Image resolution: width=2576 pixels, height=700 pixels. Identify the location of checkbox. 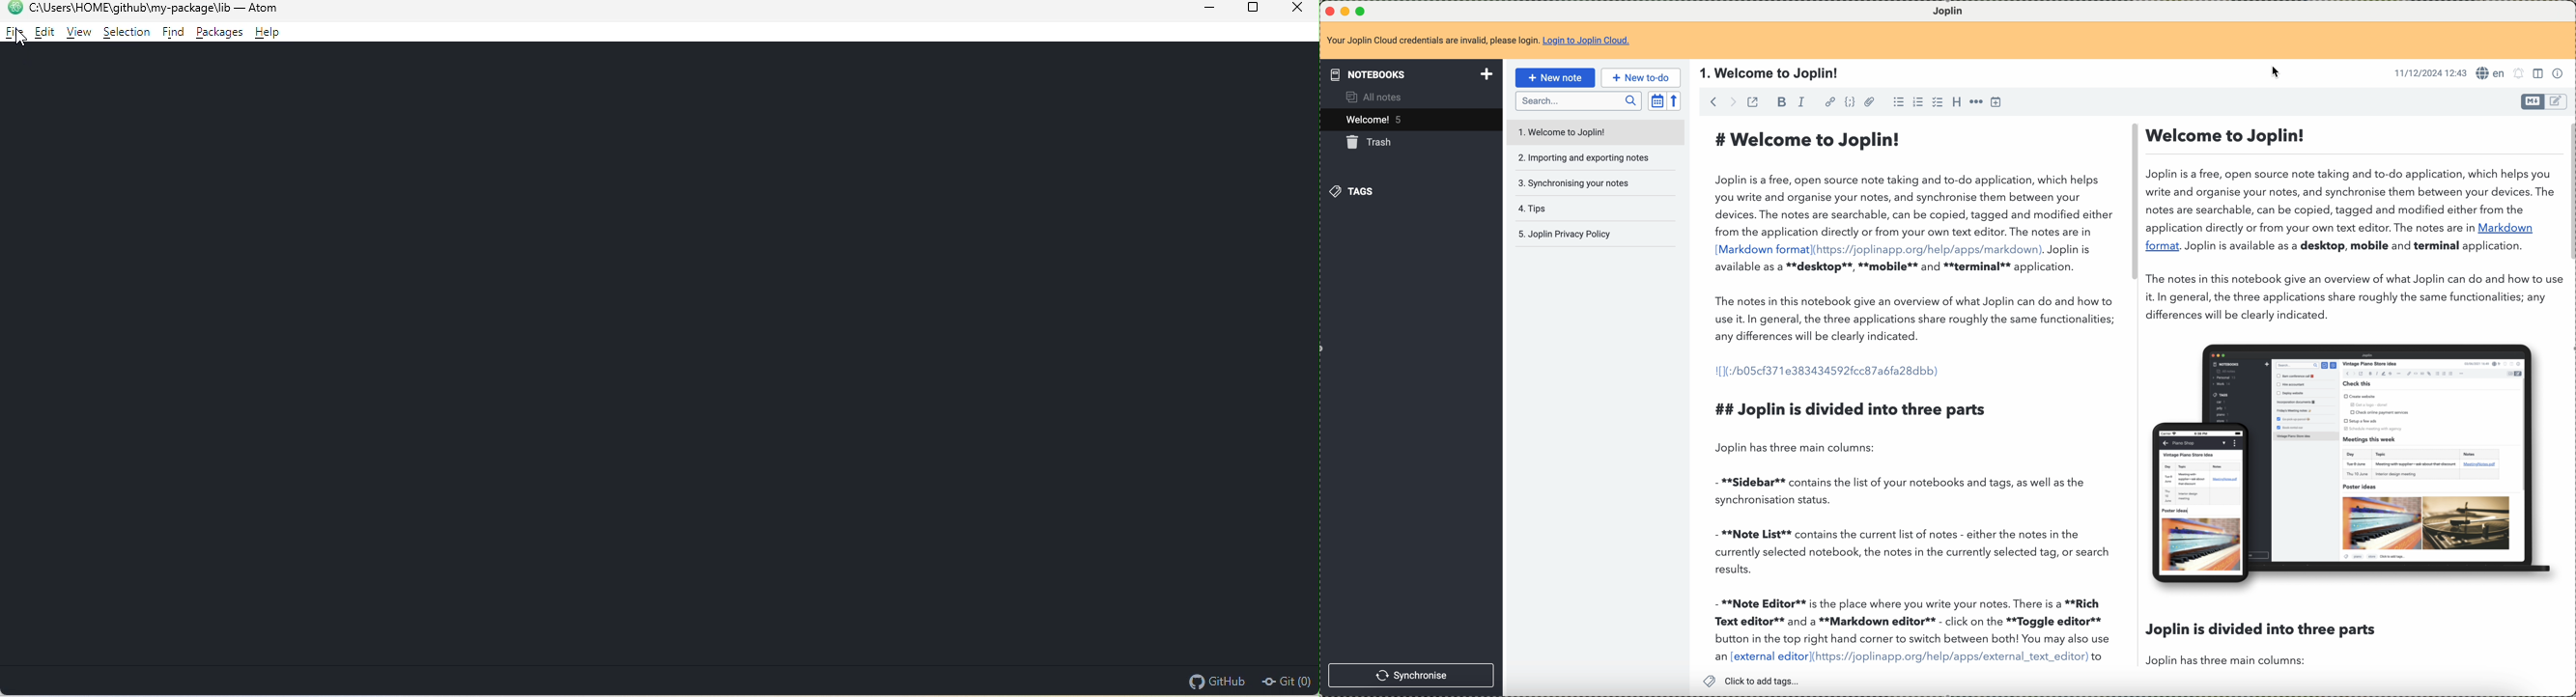
(1936, 102).